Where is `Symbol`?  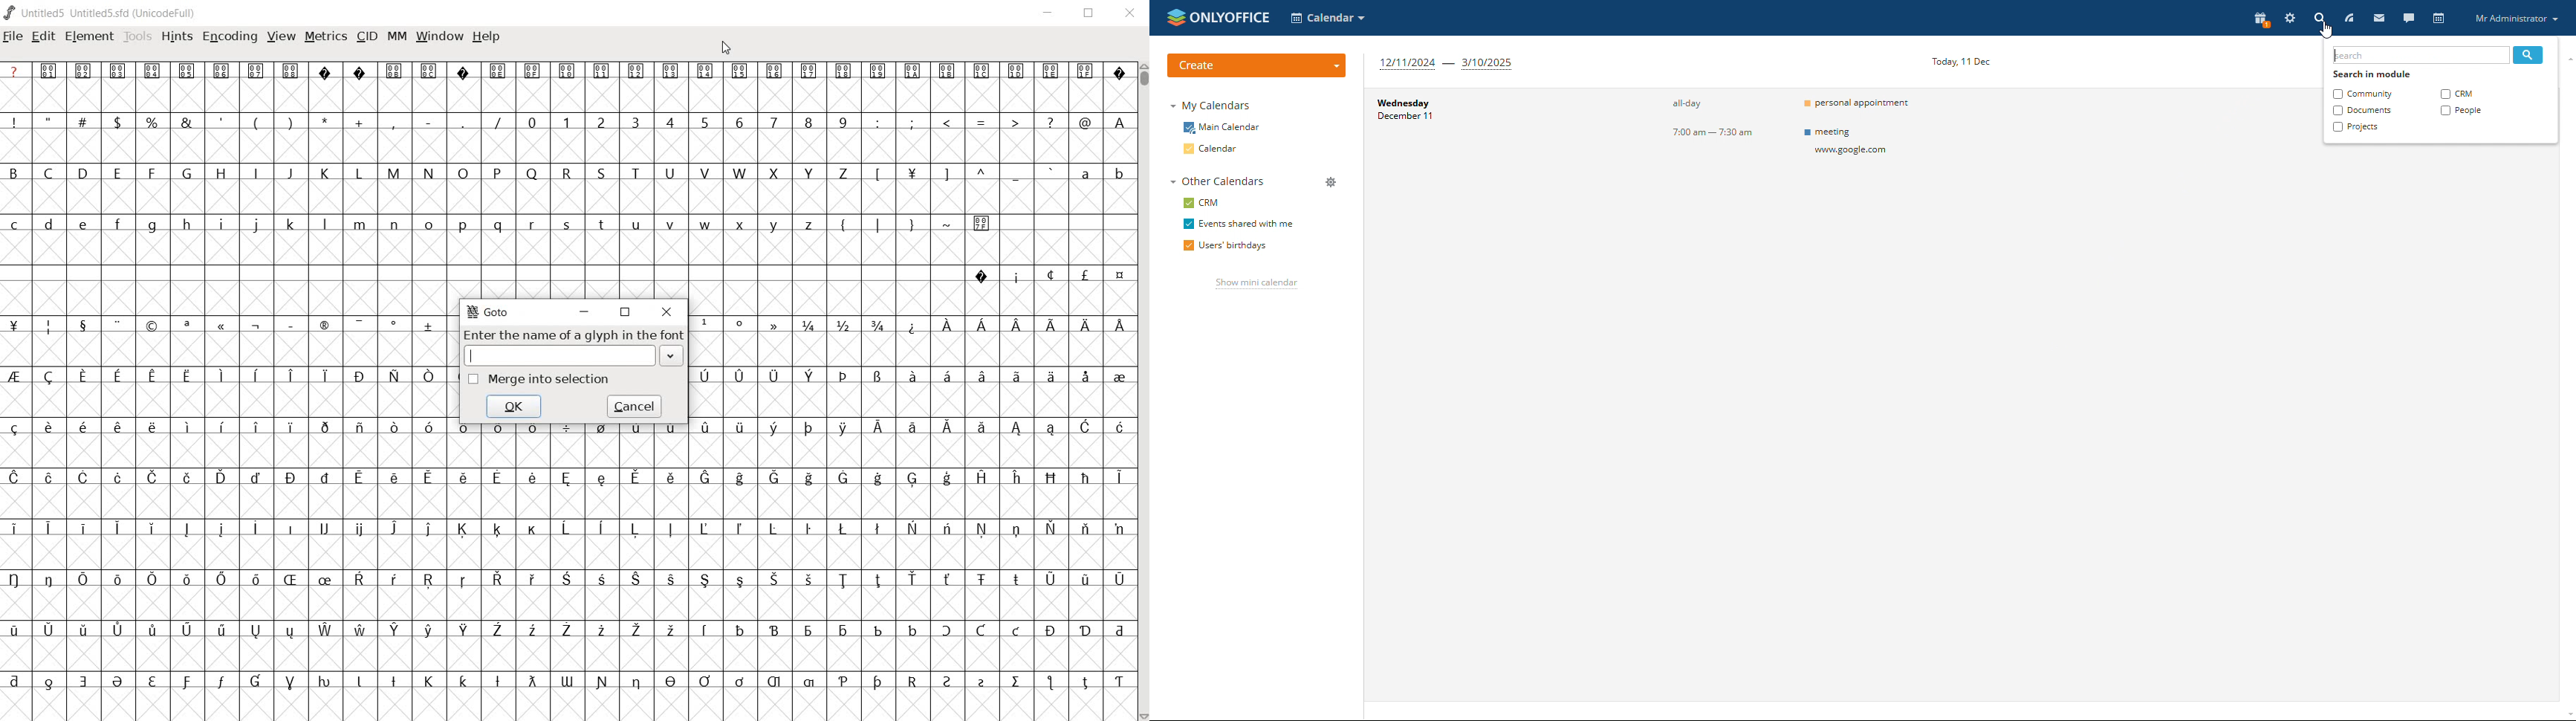 Symbol is located at coordinates (877, 478).